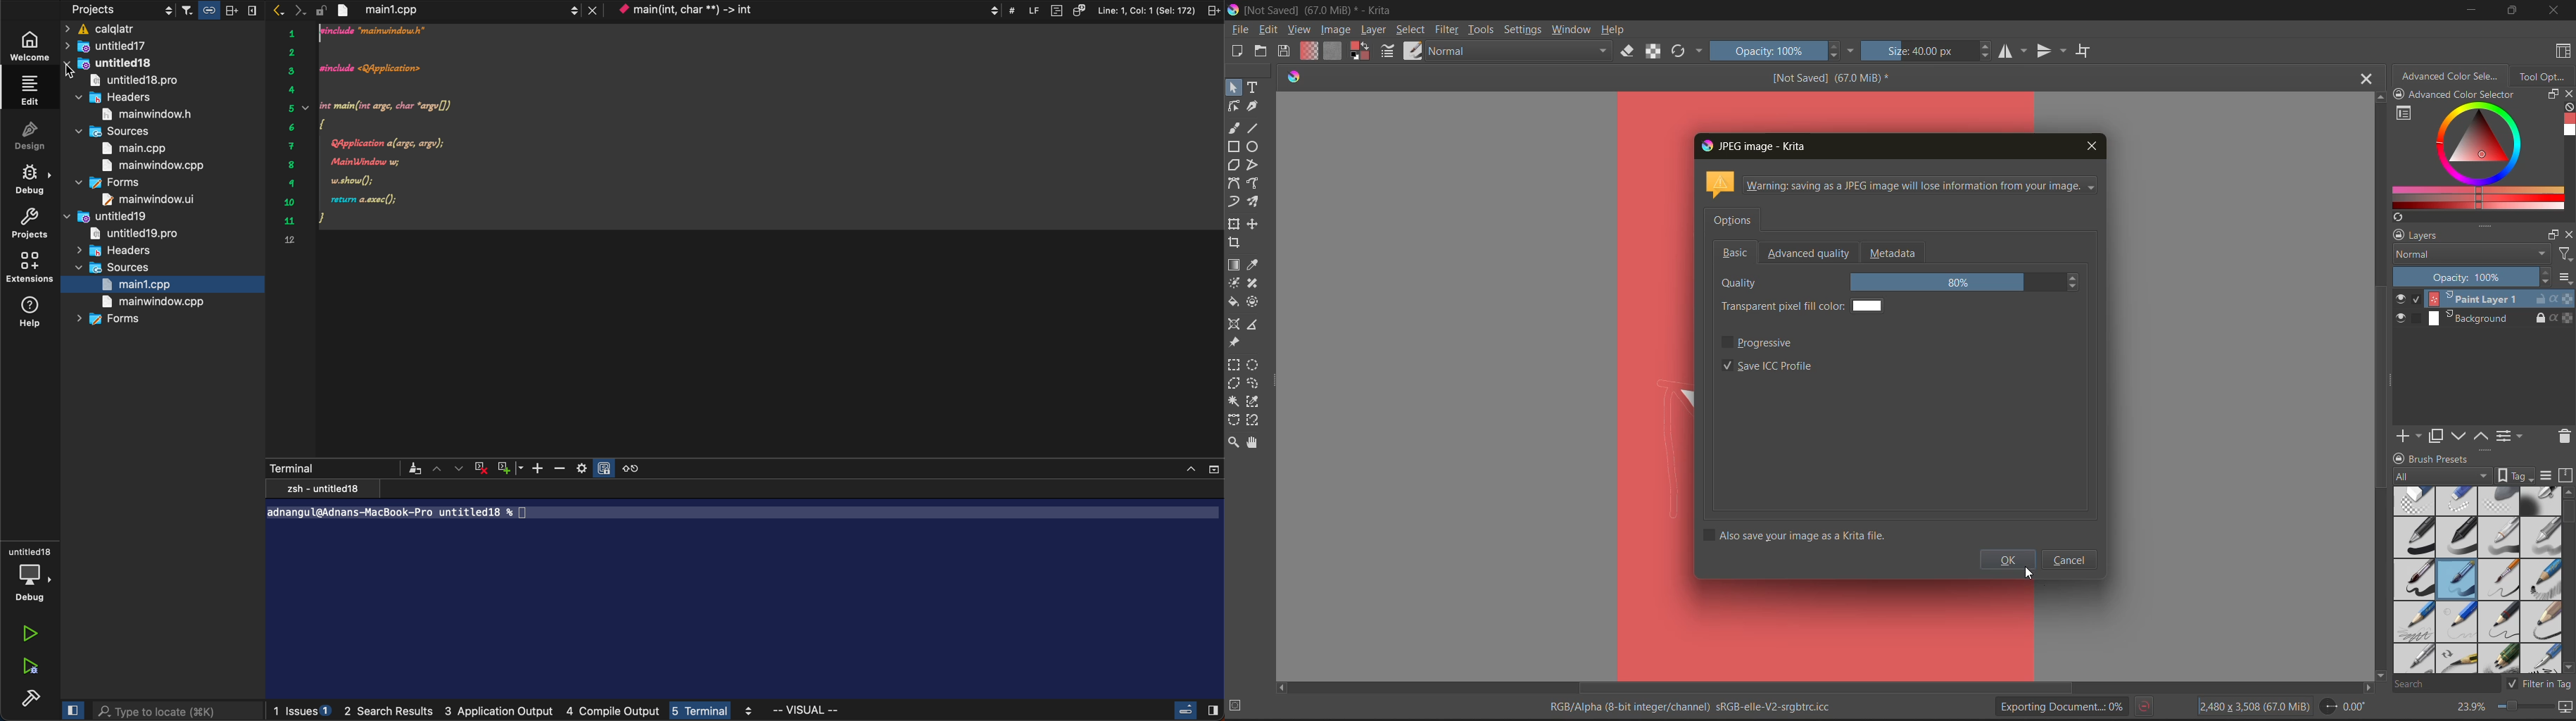  What do you see at coordinates (2480, 95) in the screenshot?
I see `Advanced color selector` at bounding box center [2480, 95].